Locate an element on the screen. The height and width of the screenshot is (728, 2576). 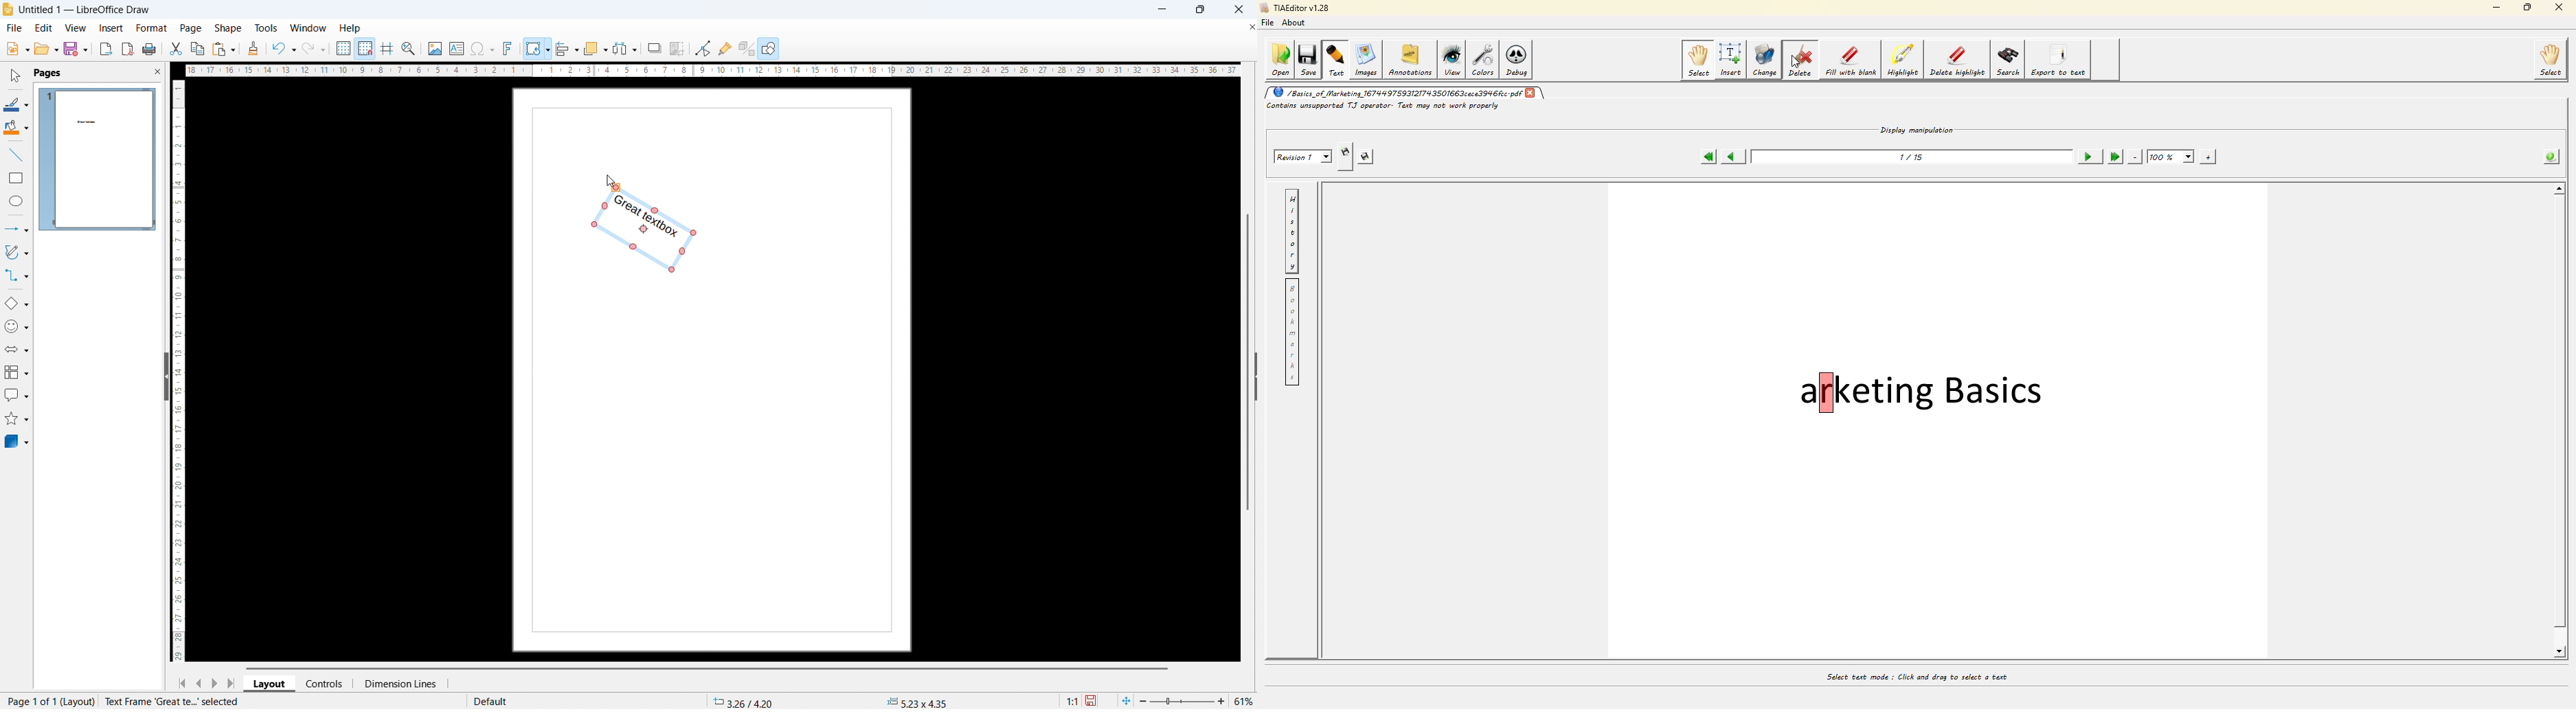
edit is located at coordinates (43, 28).